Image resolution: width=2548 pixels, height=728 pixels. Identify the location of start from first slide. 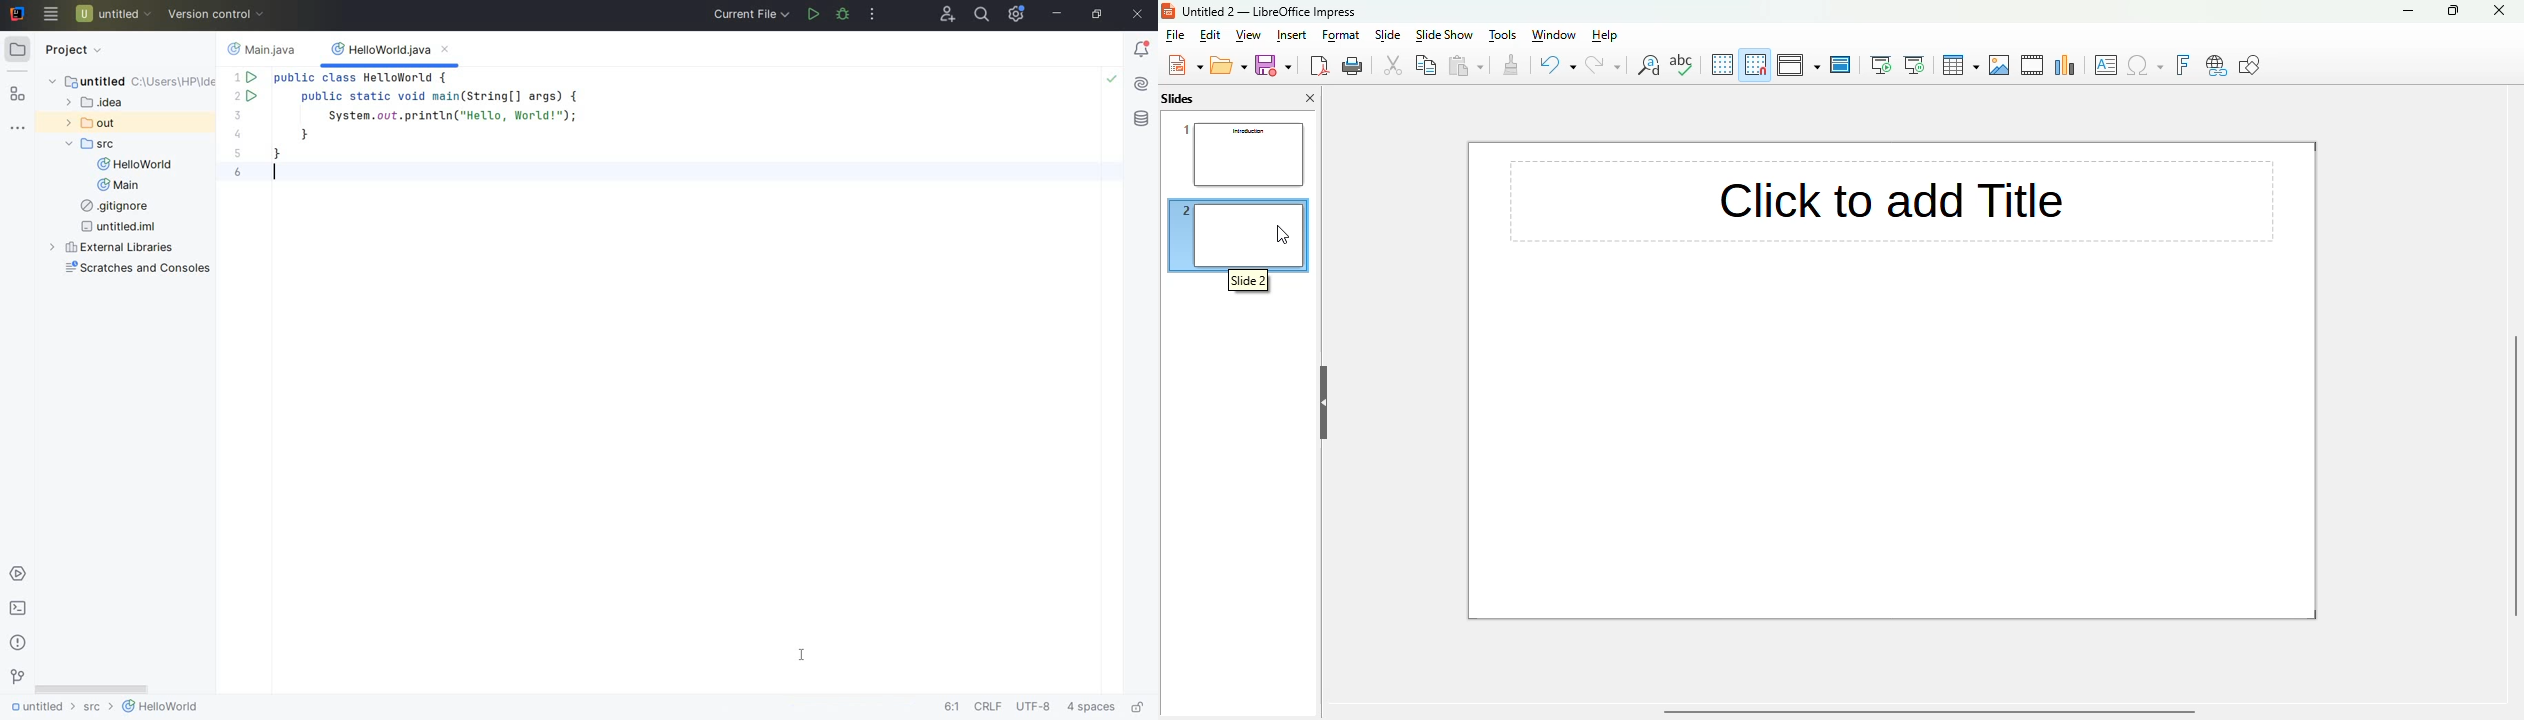
(1881, 65).